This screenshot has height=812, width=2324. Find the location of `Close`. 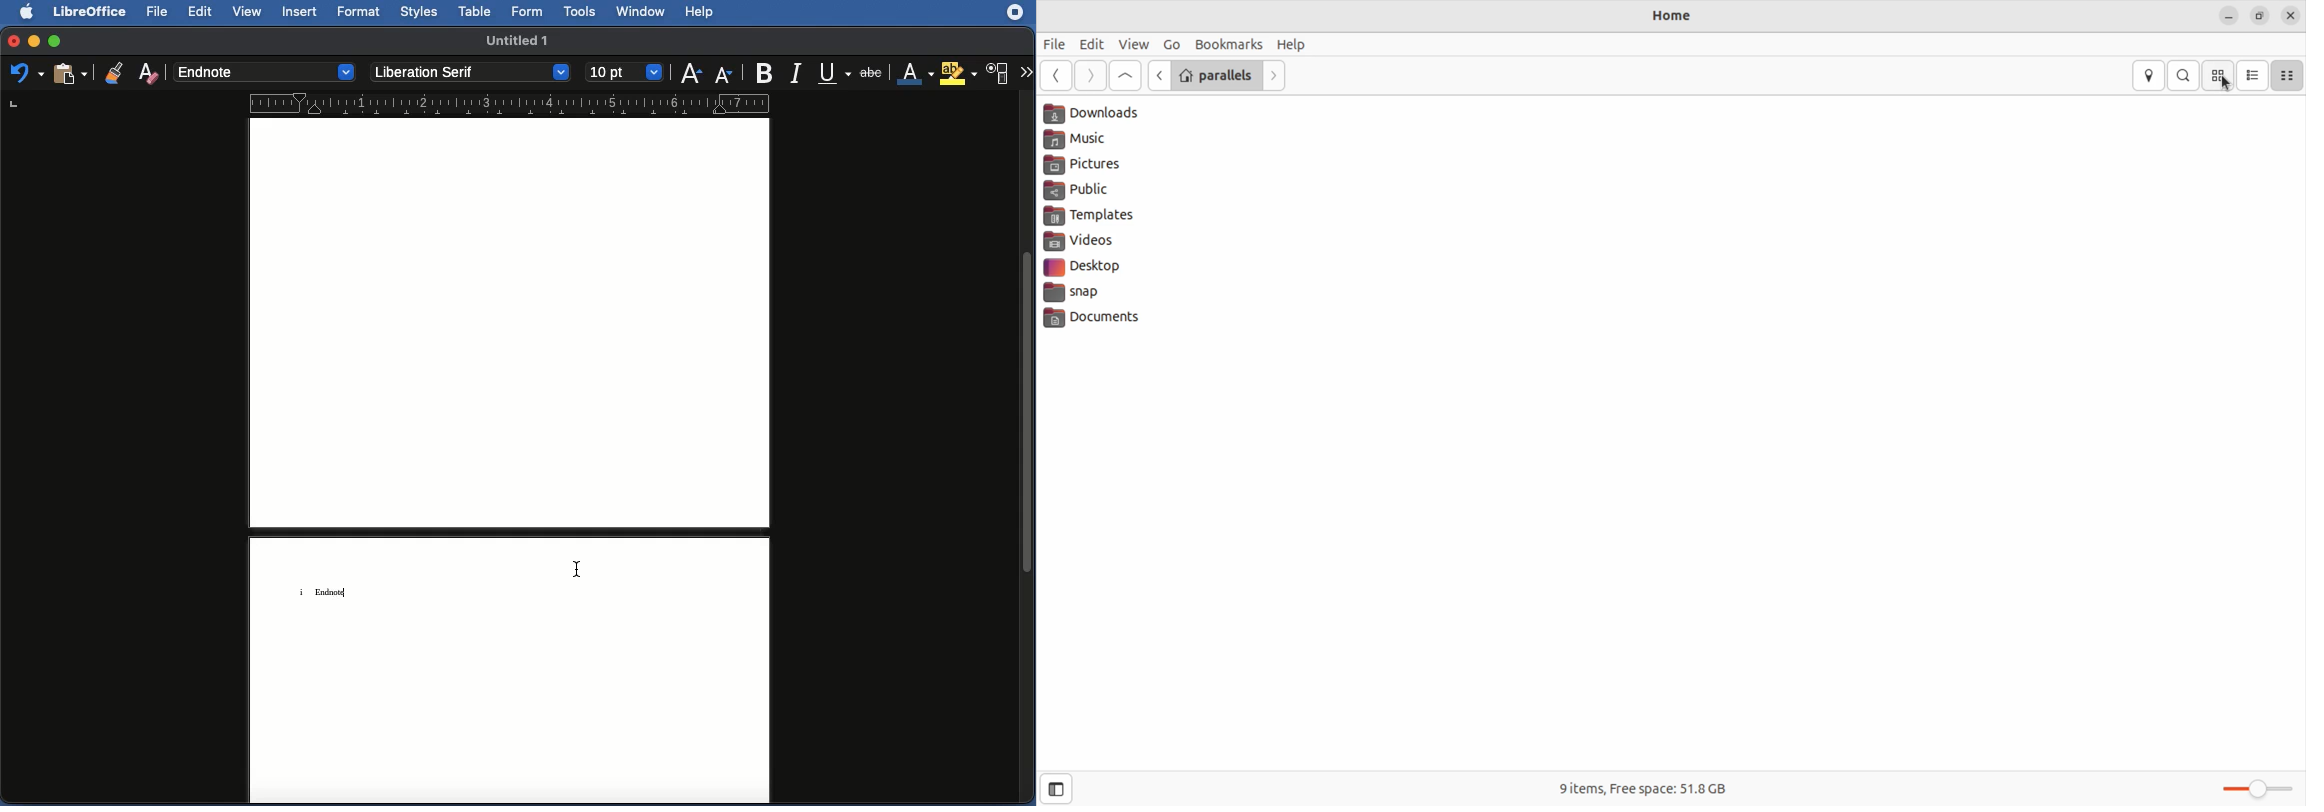

Close is located at coordinates (10, 41).